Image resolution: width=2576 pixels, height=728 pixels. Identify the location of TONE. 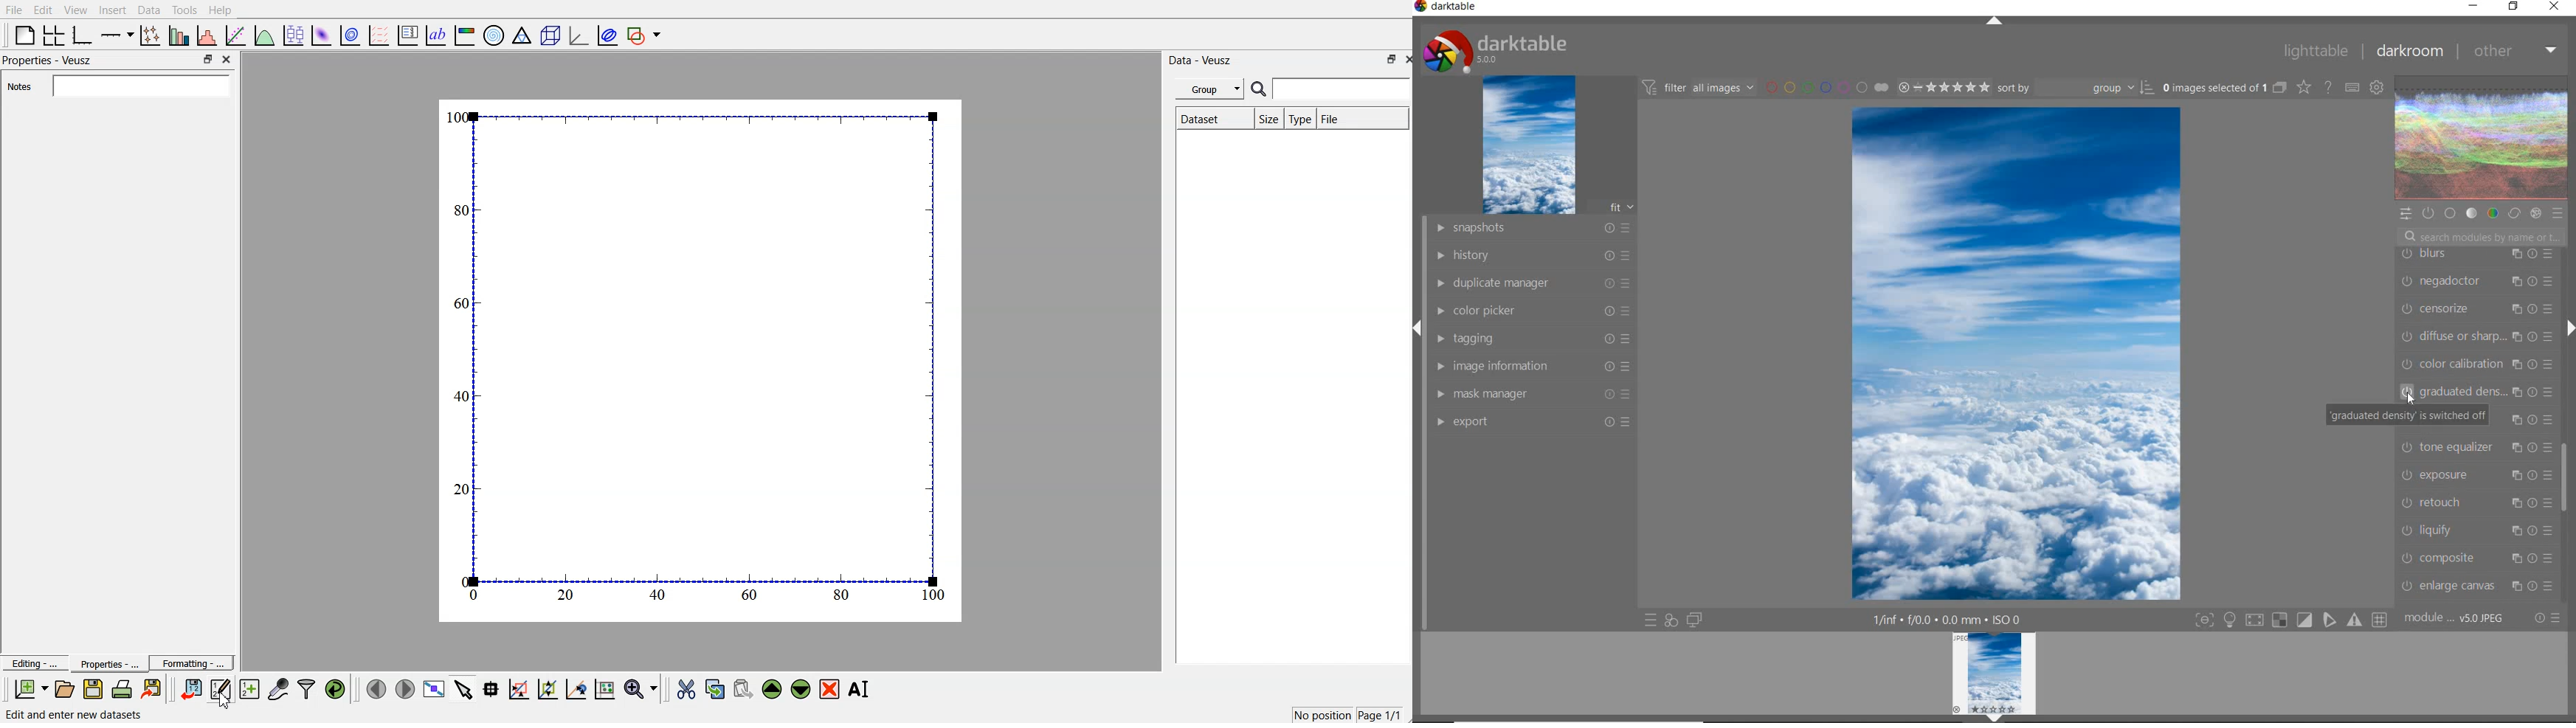
(2471, 215).